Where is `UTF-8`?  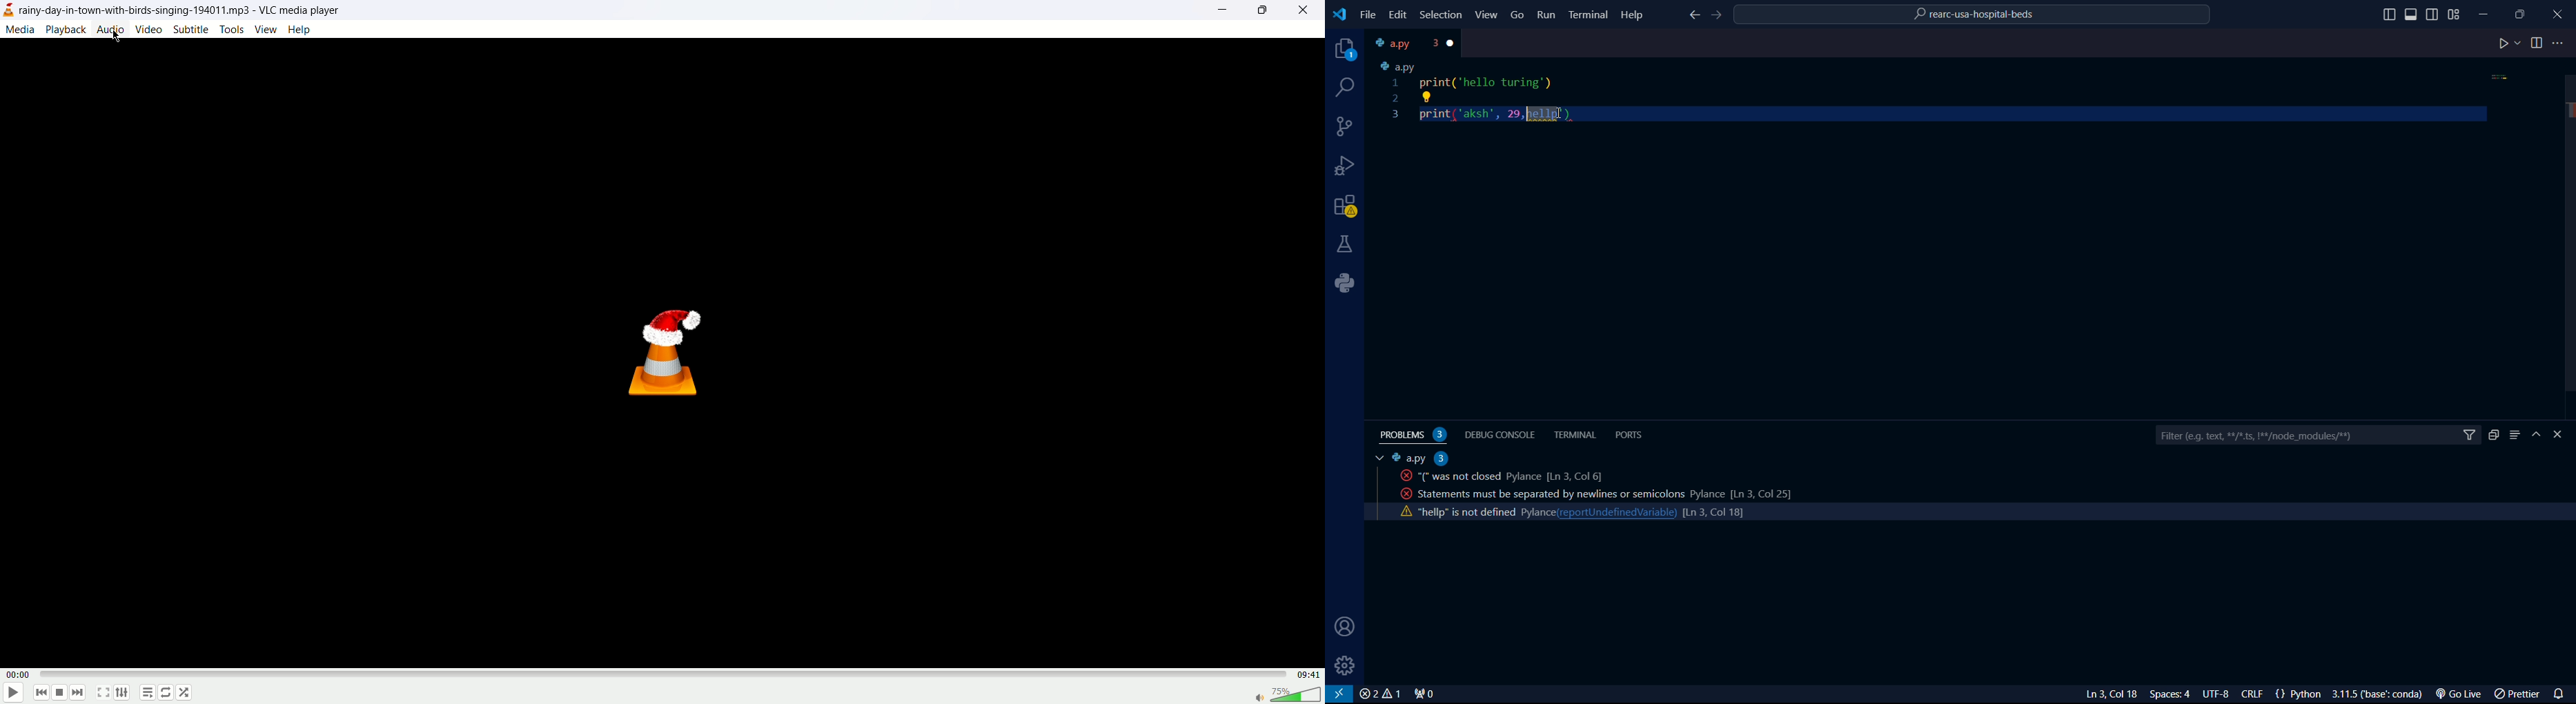
UTF-8 is located at coordinates (2221, 695).